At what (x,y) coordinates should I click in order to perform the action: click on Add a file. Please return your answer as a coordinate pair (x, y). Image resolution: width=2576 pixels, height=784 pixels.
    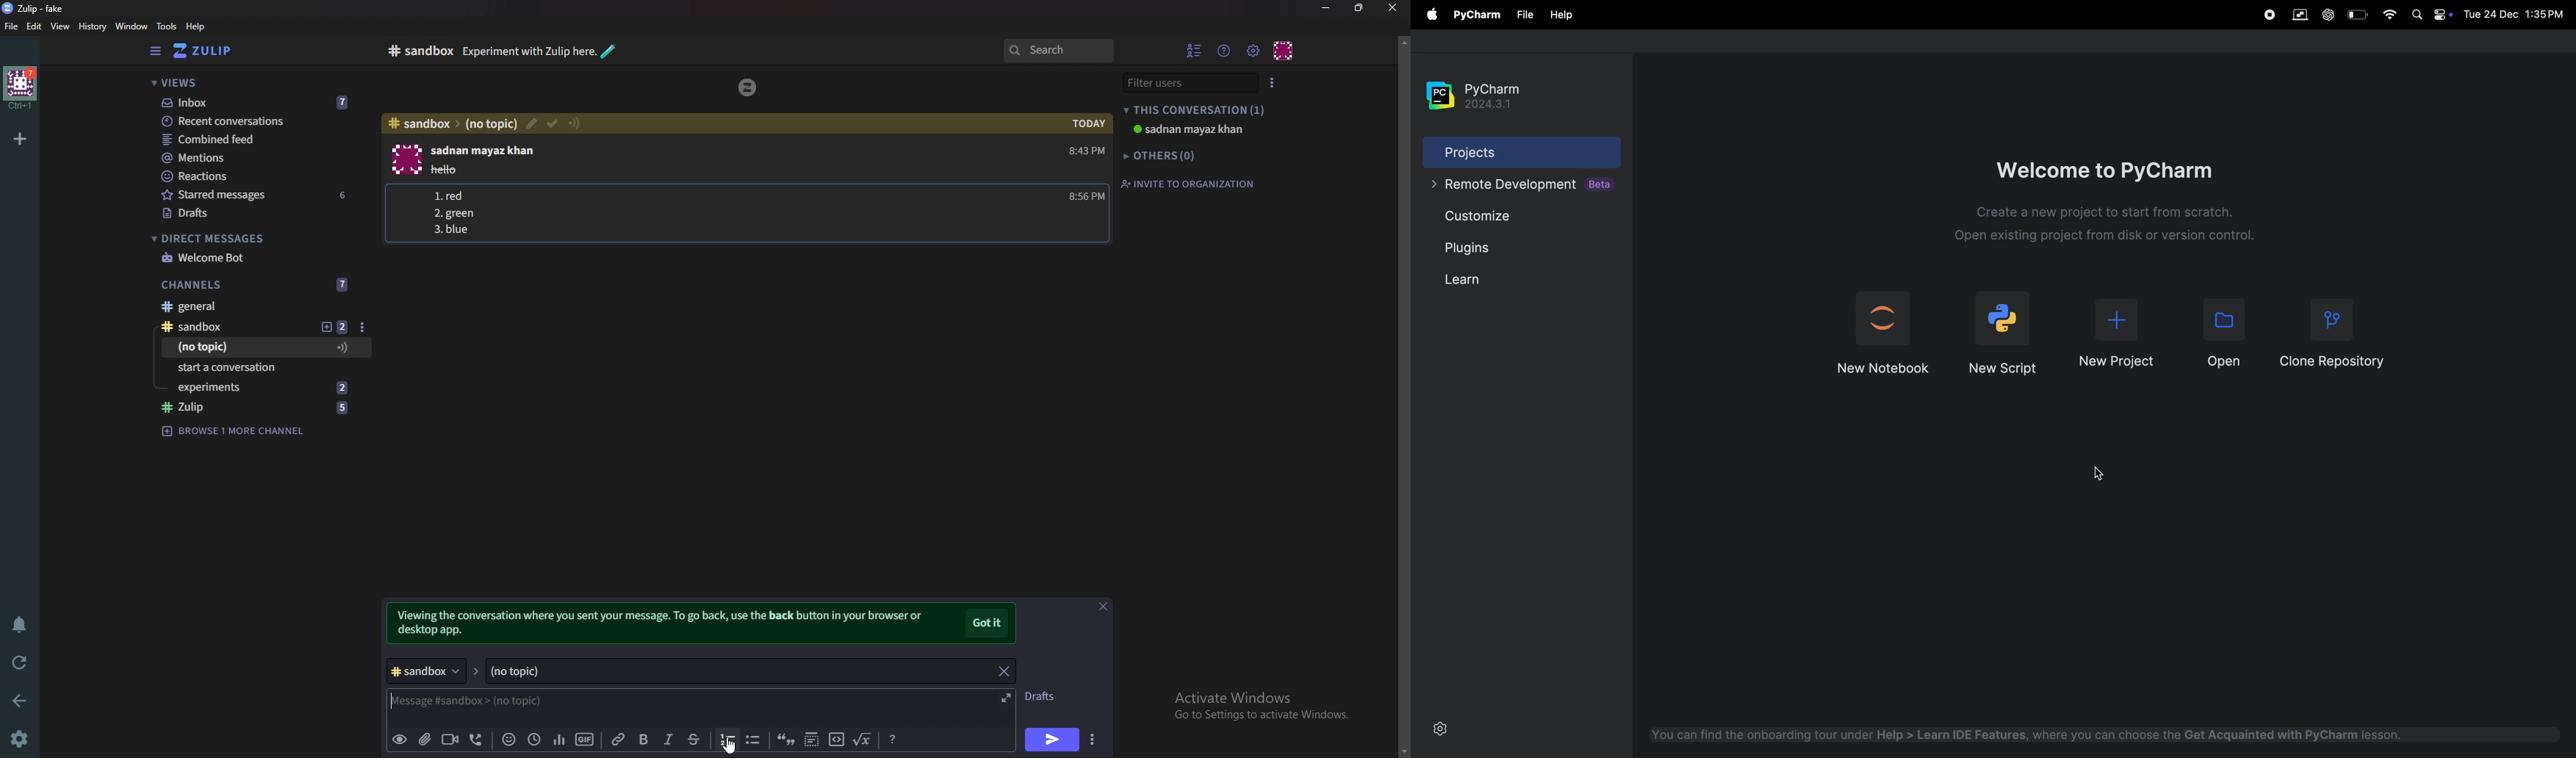
    Looking at the image, I should click on (423, 741).